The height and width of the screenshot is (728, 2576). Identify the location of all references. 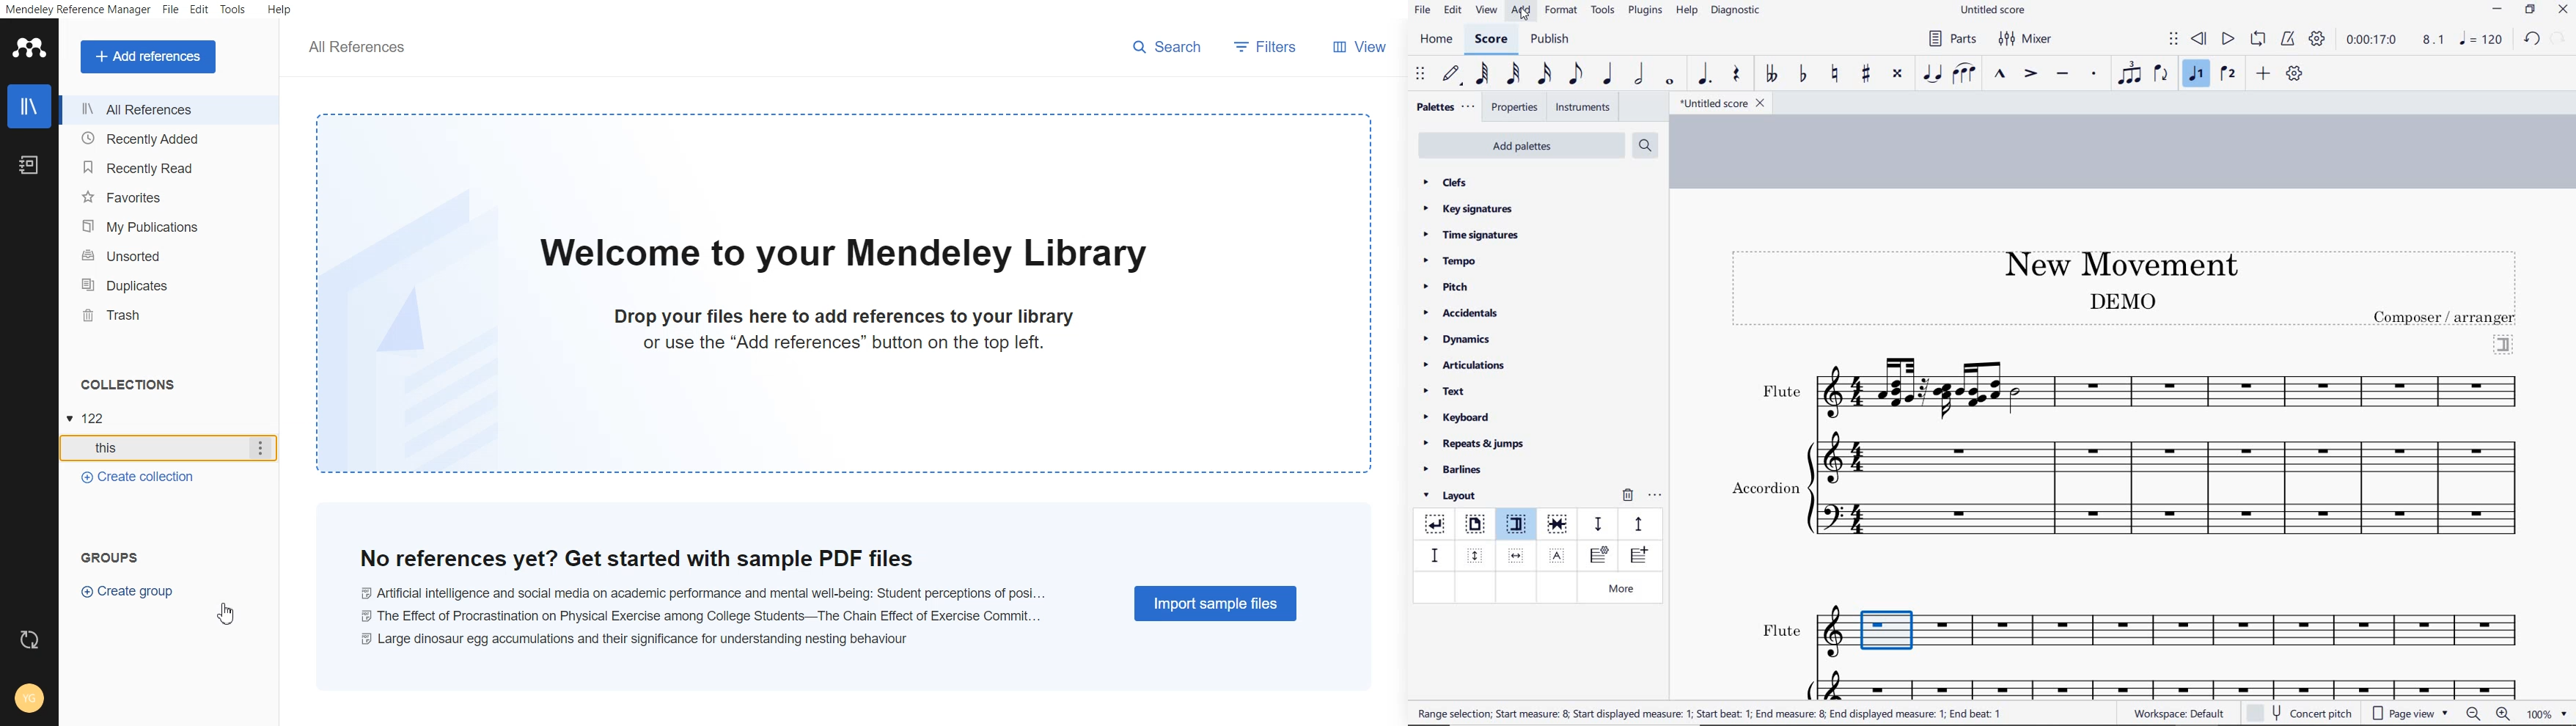
(352, 48).